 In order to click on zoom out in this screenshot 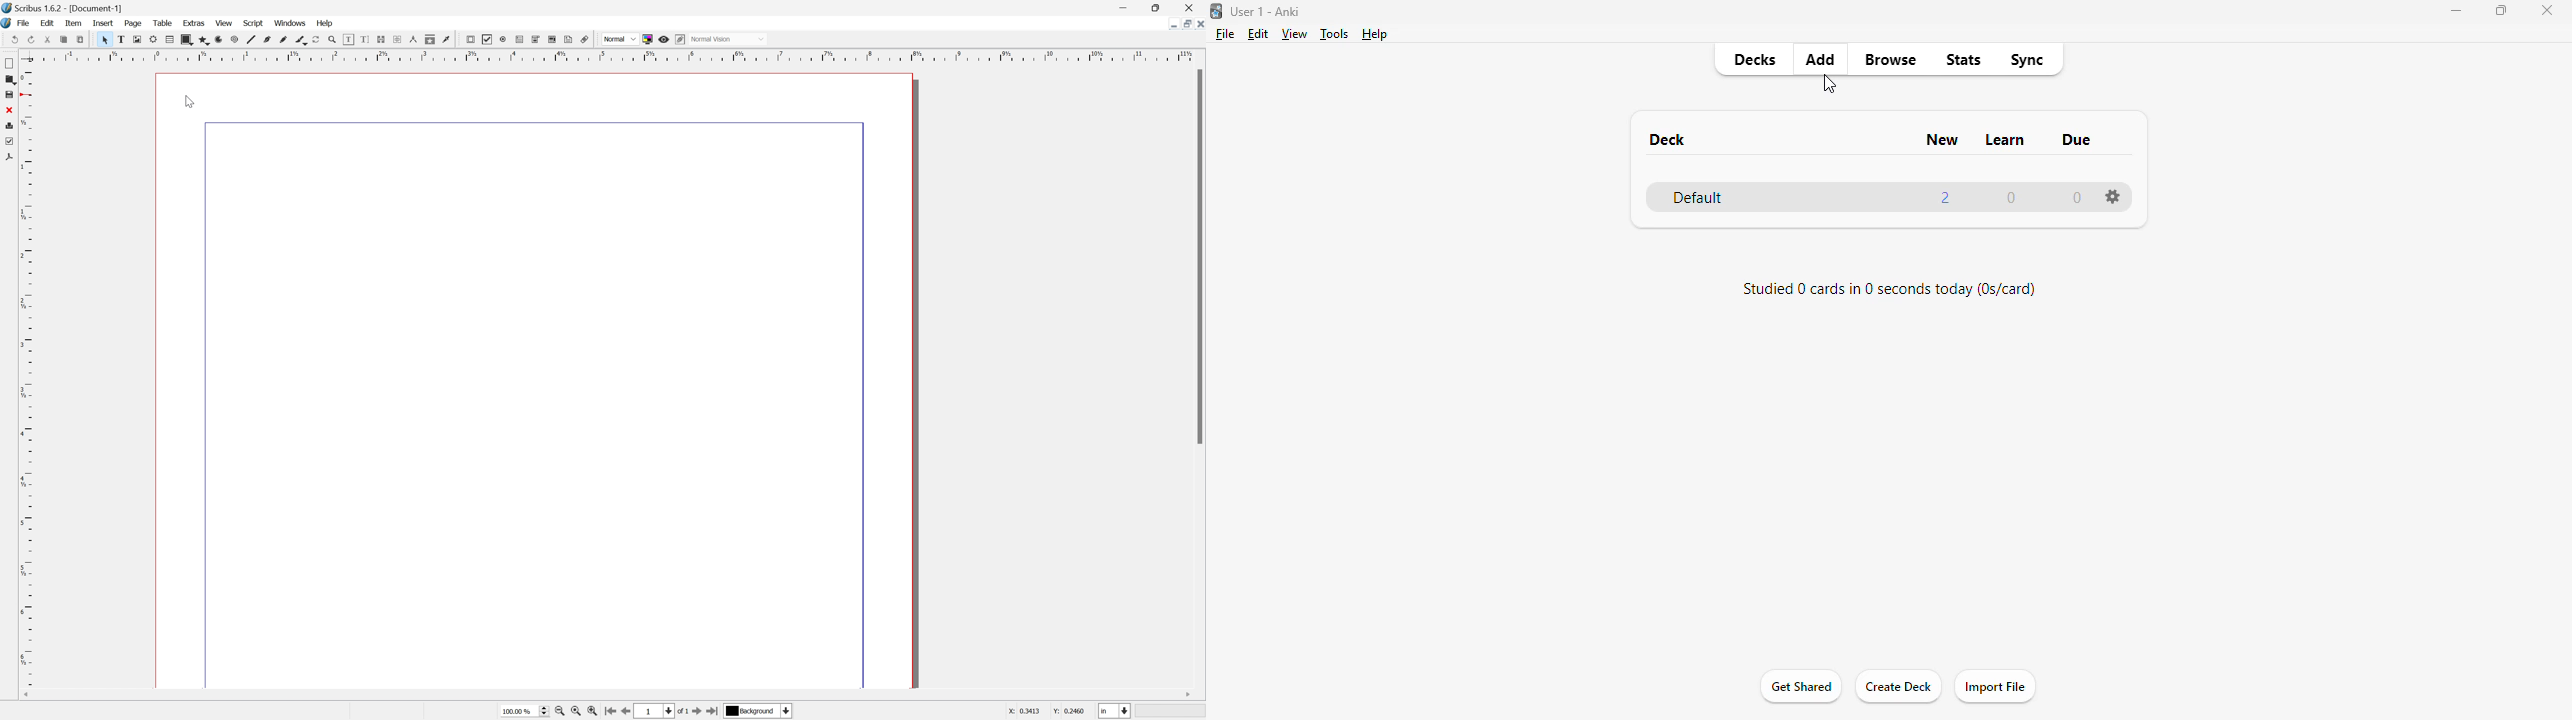, I will do `click(560, 713)`.